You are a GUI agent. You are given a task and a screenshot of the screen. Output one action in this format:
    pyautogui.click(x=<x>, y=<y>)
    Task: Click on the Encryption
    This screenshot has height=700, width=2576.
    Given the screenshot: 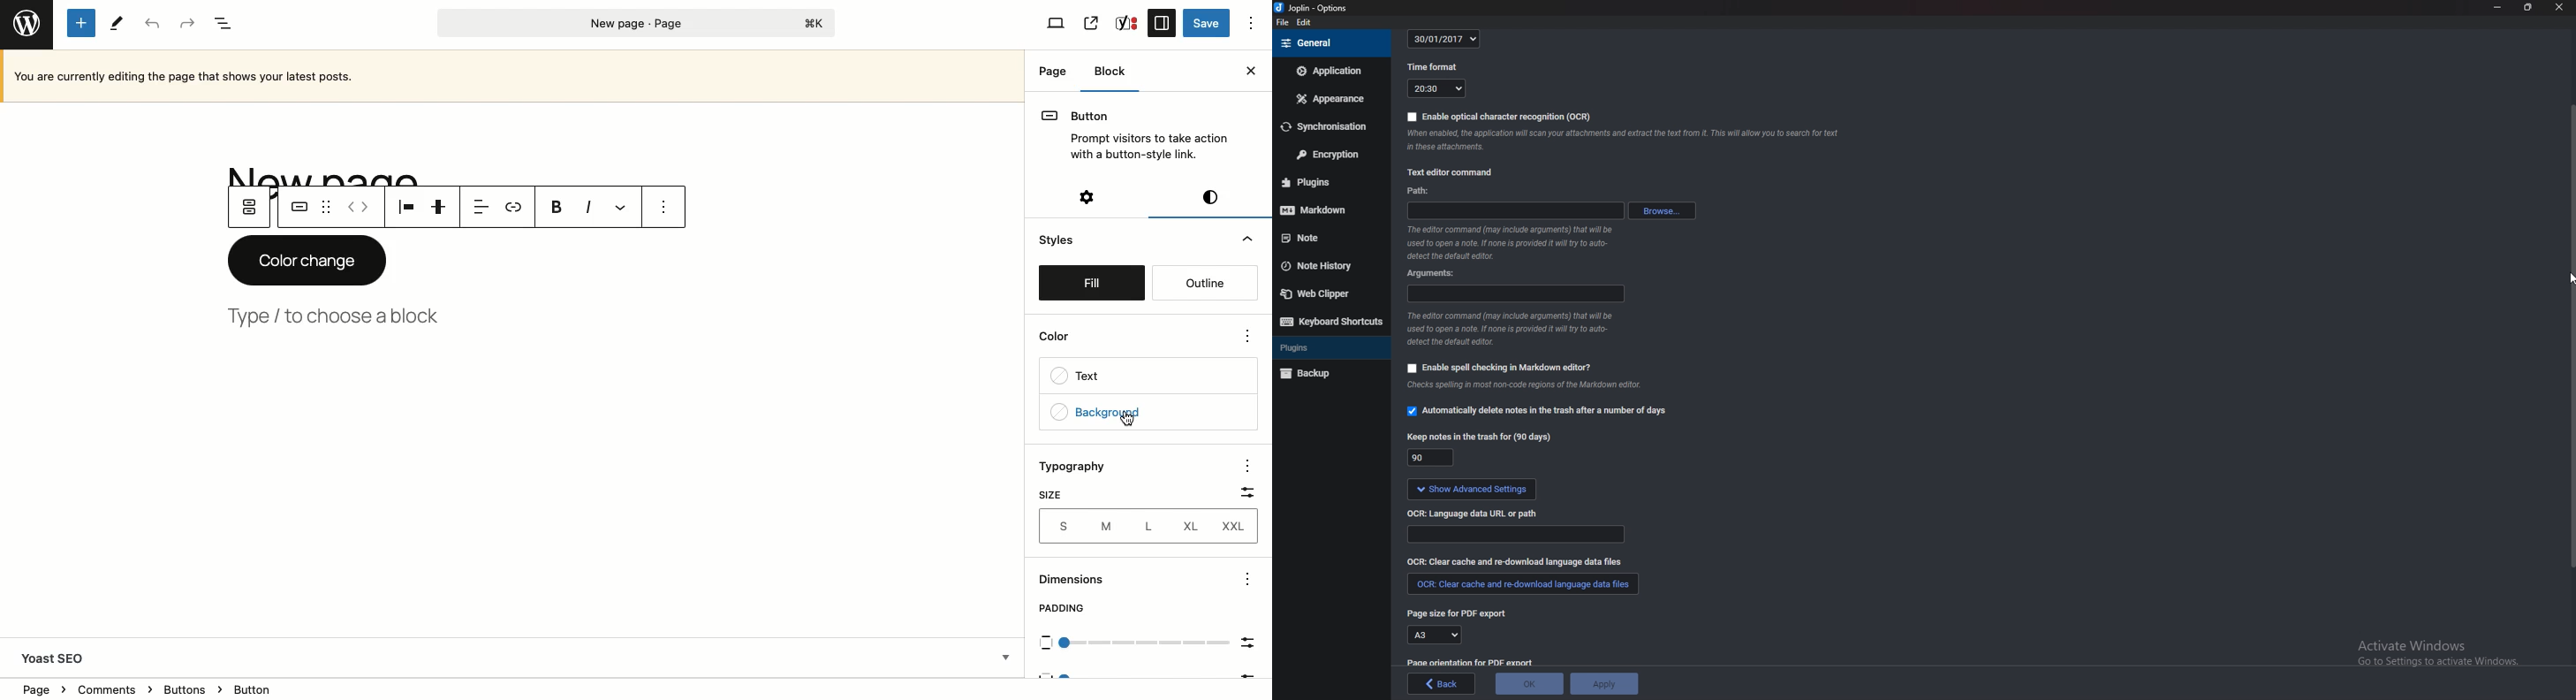 What is the action you would take?
    pyautogui.click(x=1329, y=154)
    